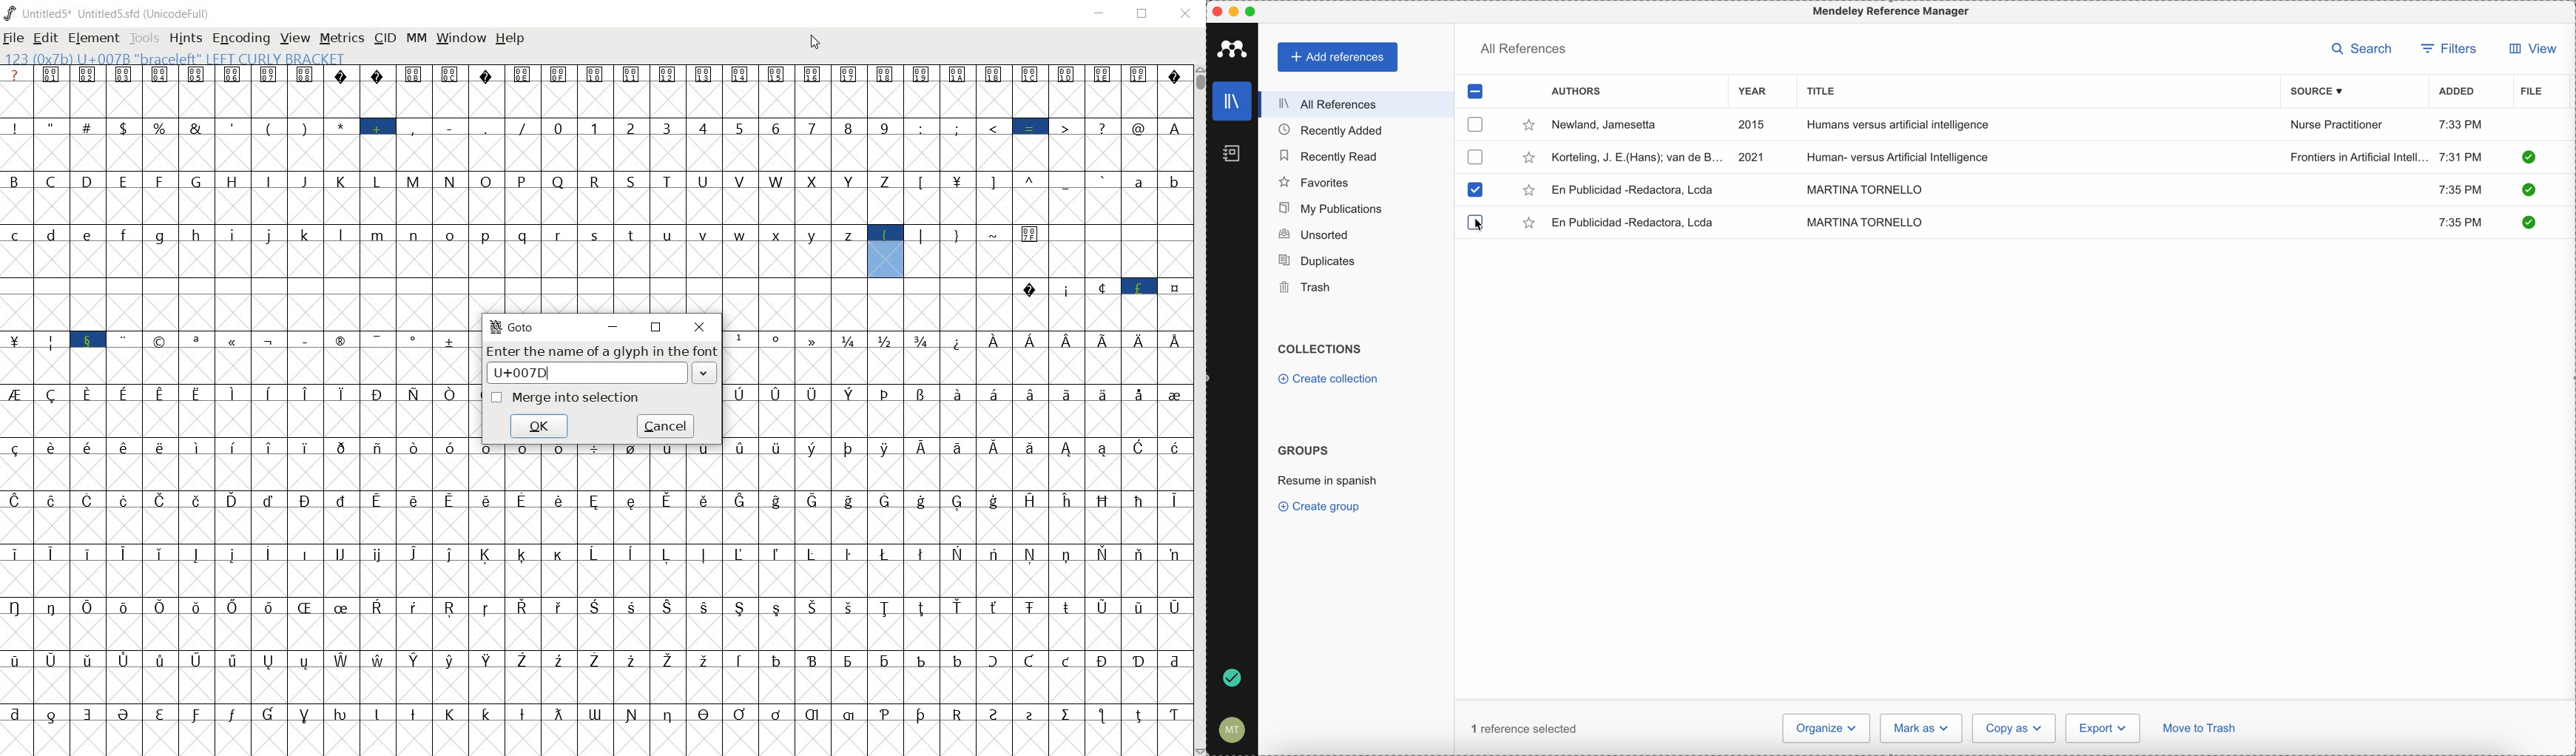 The image size is (2576, 756). Describe the element at coordinates (1479, 92) in the screenshot. I see `checkbox` at that location.